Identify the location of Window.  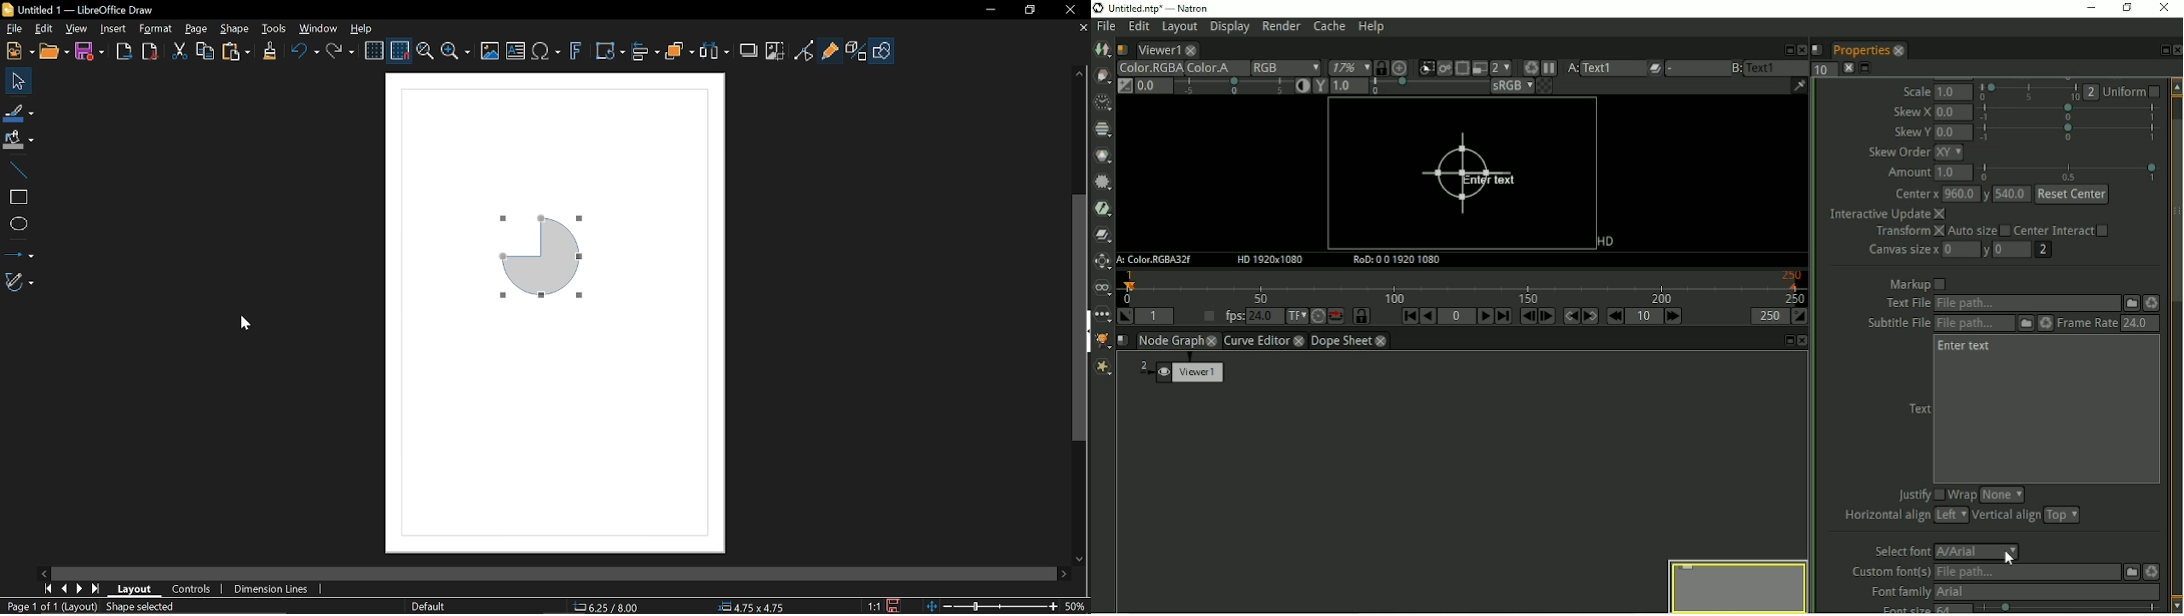
(319, 30).